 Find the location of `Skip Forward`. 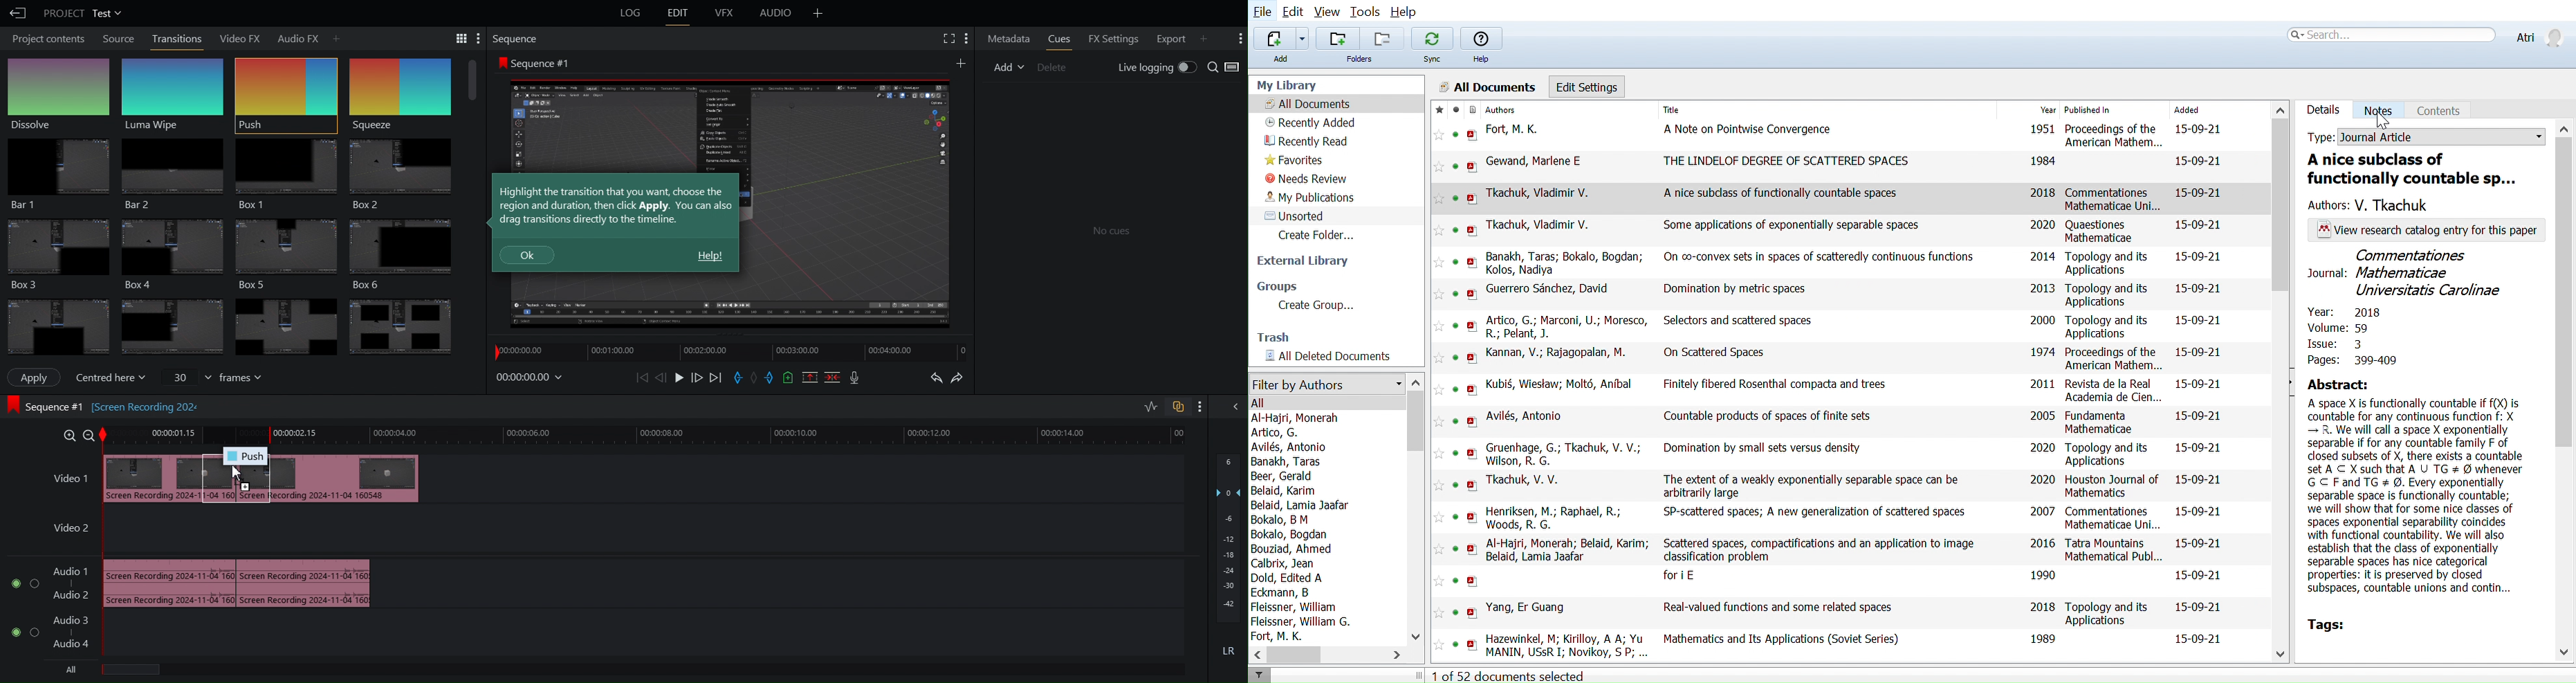

Skip Forward is located at coordinates (715, 379).